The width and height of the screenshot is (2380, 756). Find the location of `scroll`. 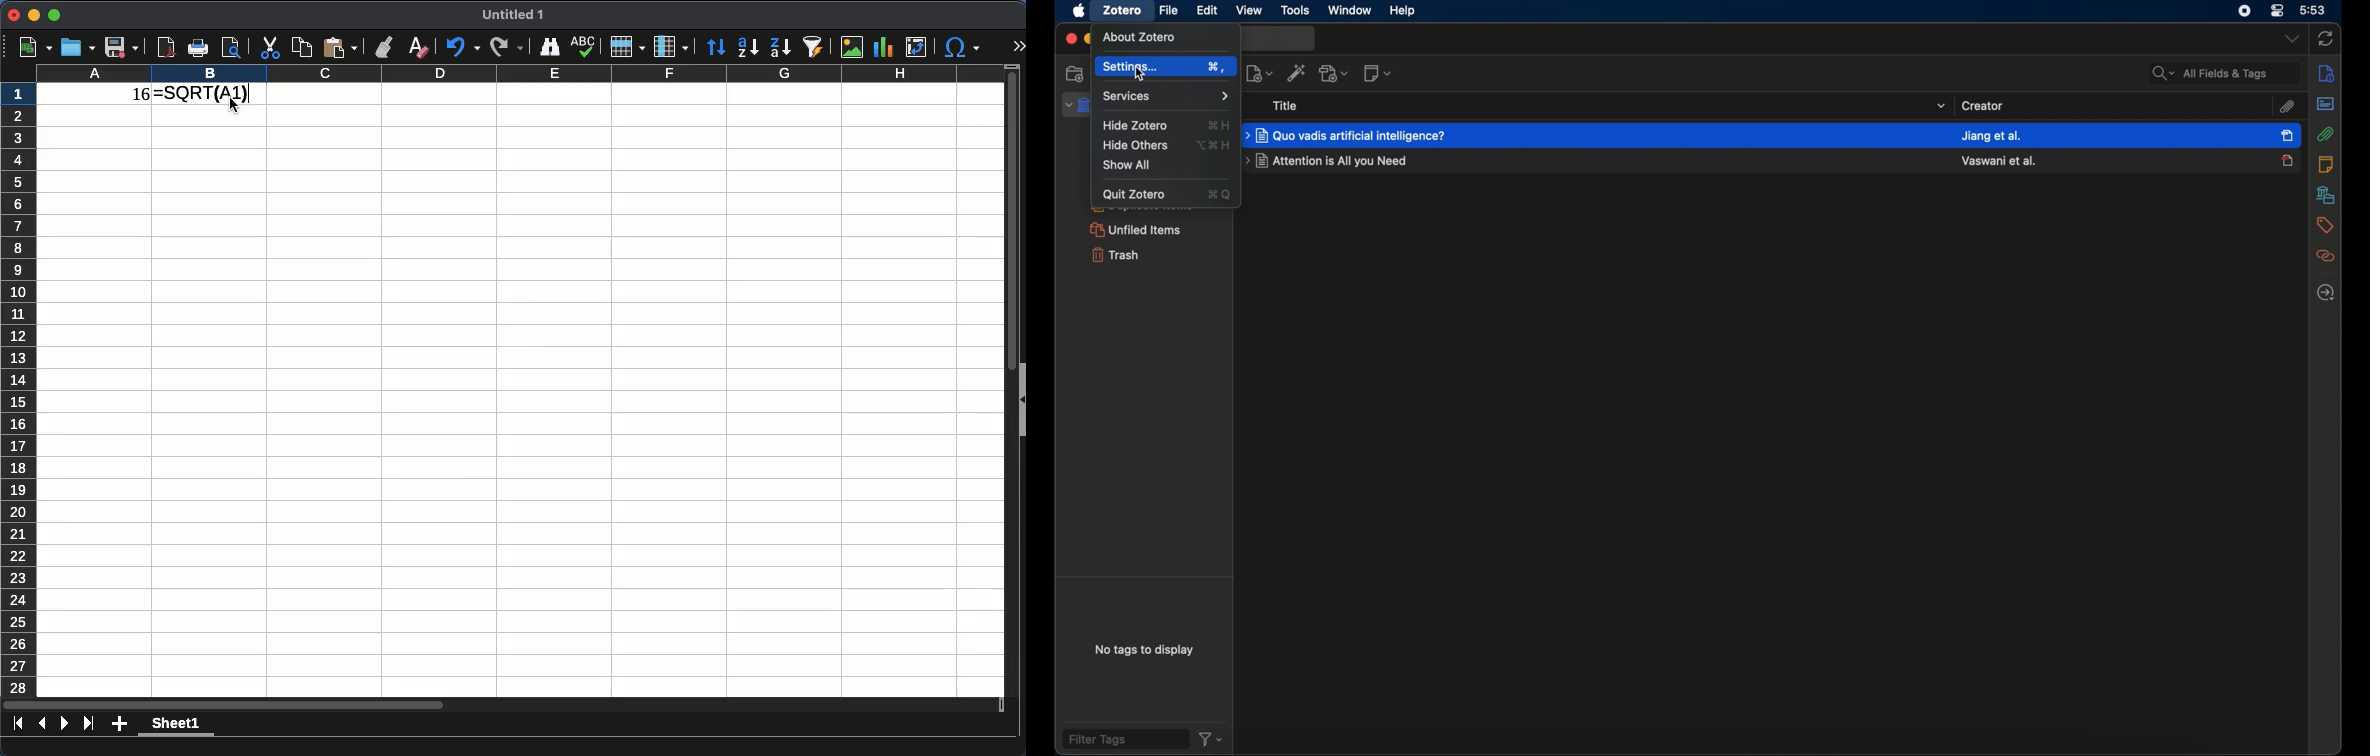

scroll is located at coordinates (1007, 381).